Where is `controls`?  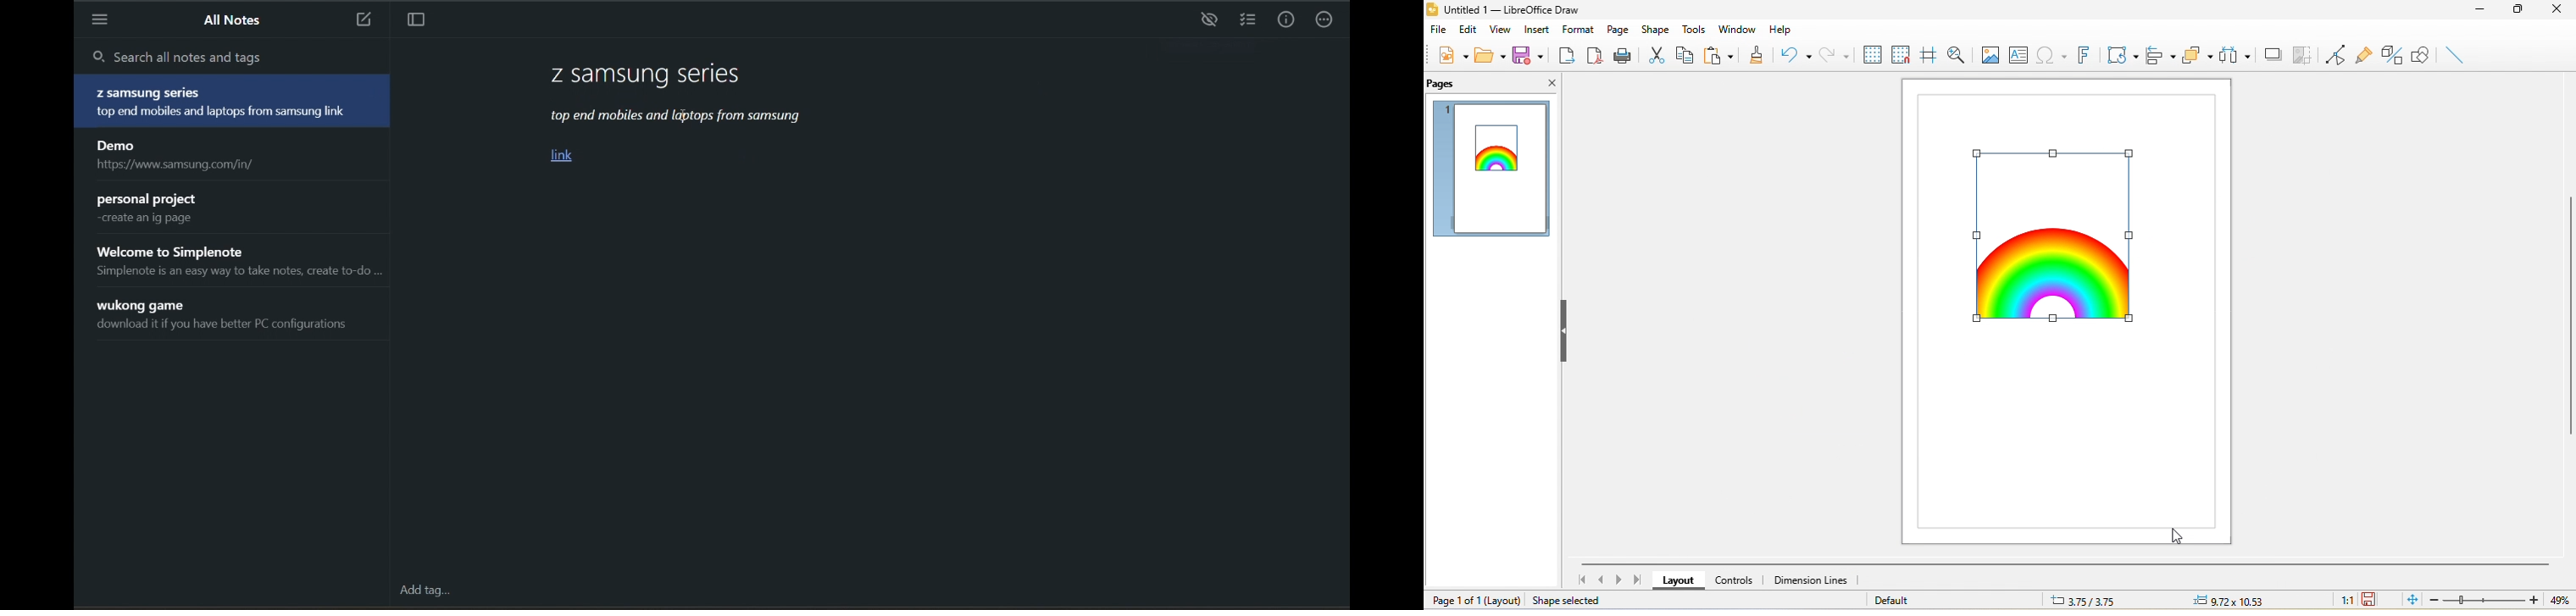
controls is located at coordinates (1735, 579).